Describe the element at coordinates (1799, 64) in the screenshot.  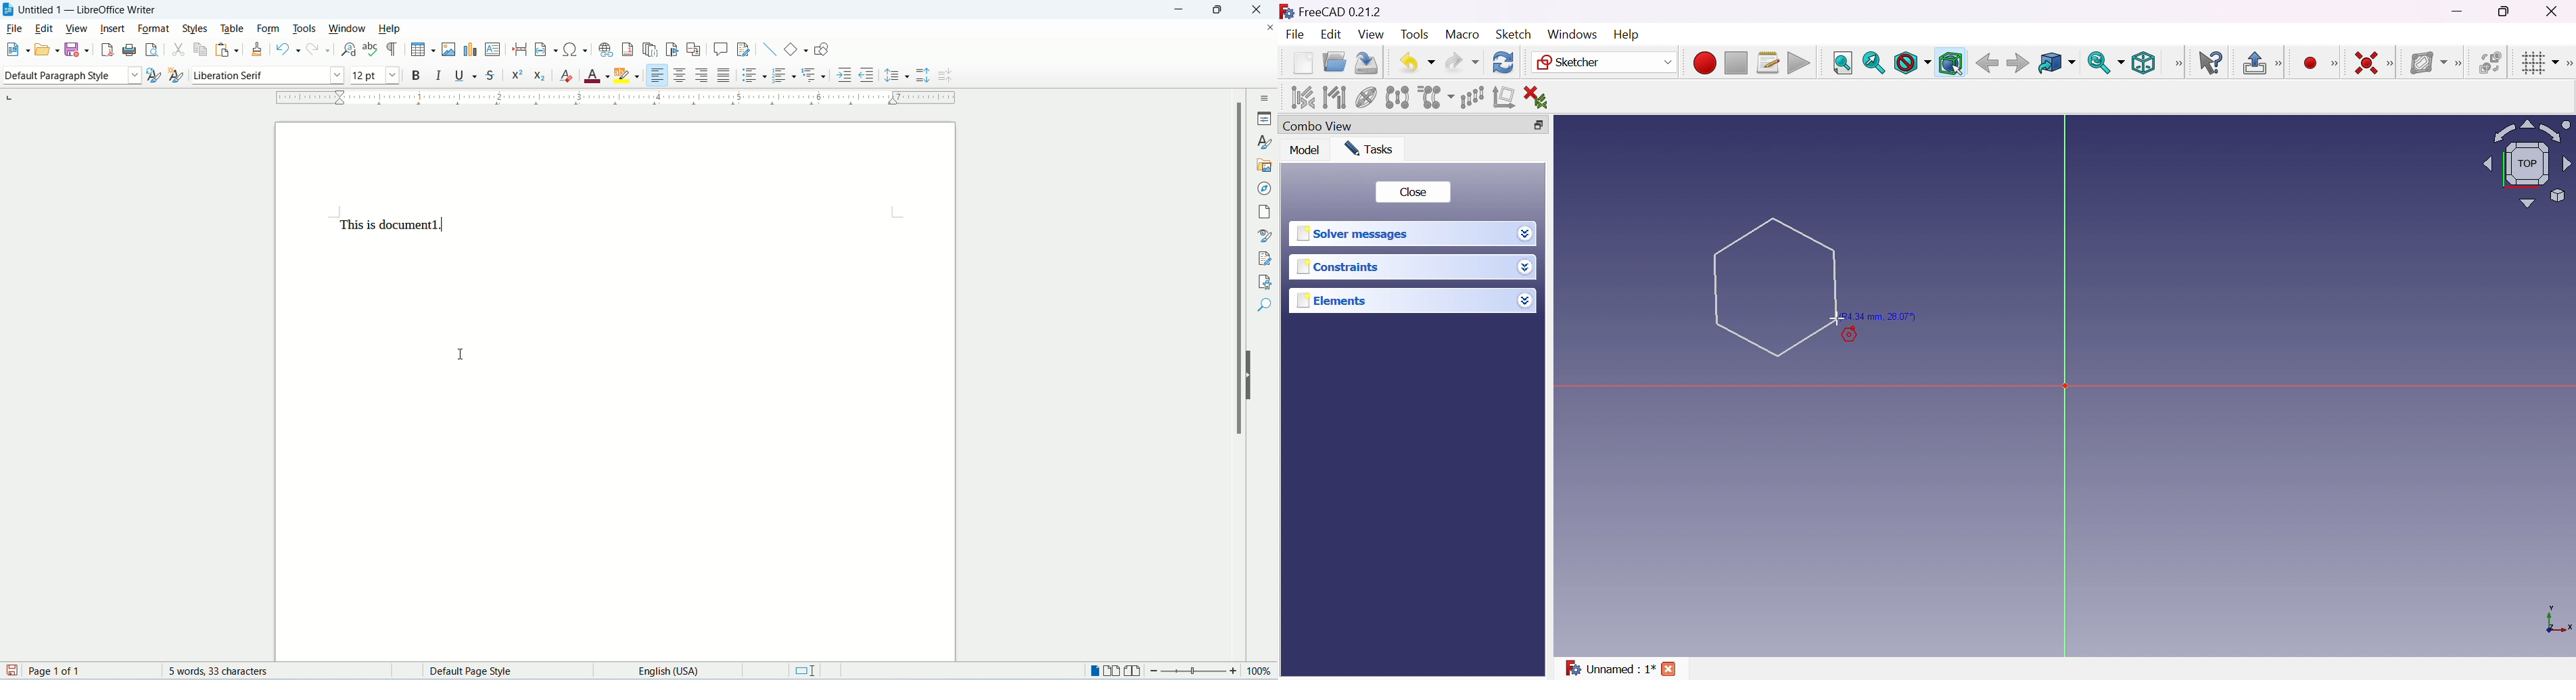
I see `Execute macro` at that location.